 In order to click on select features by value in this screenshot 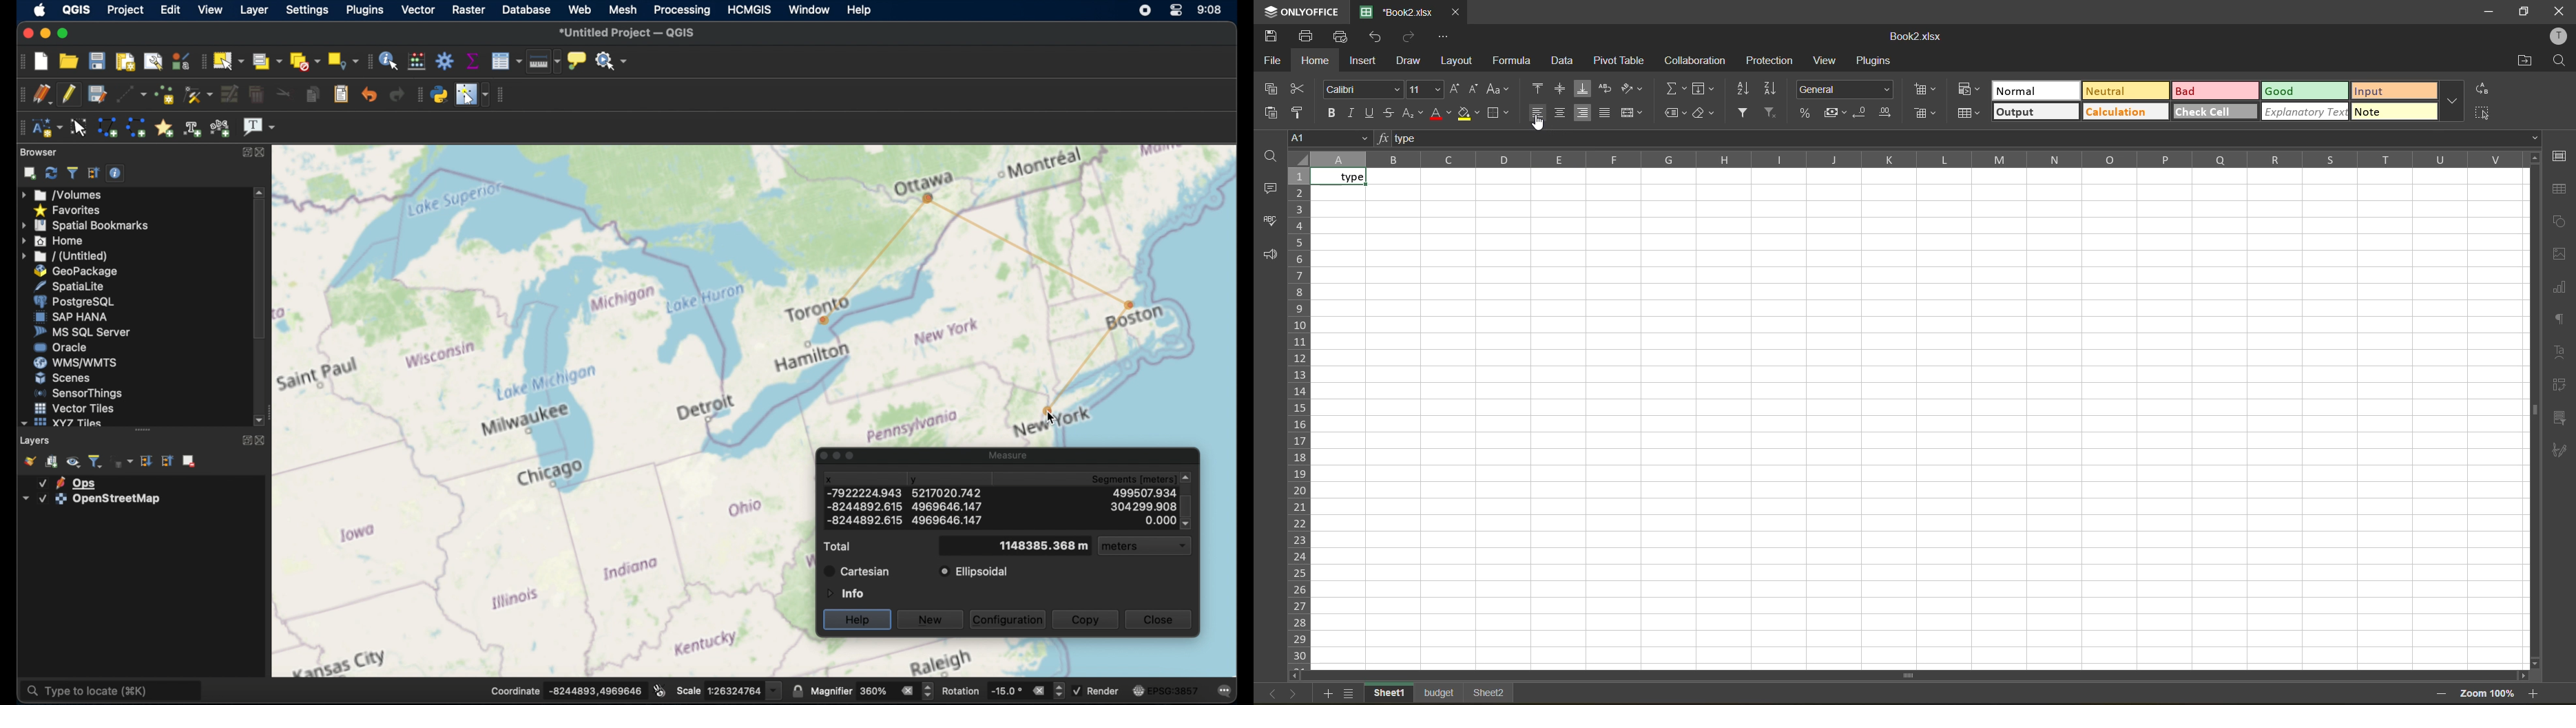, I will do `click(267, 61)`.